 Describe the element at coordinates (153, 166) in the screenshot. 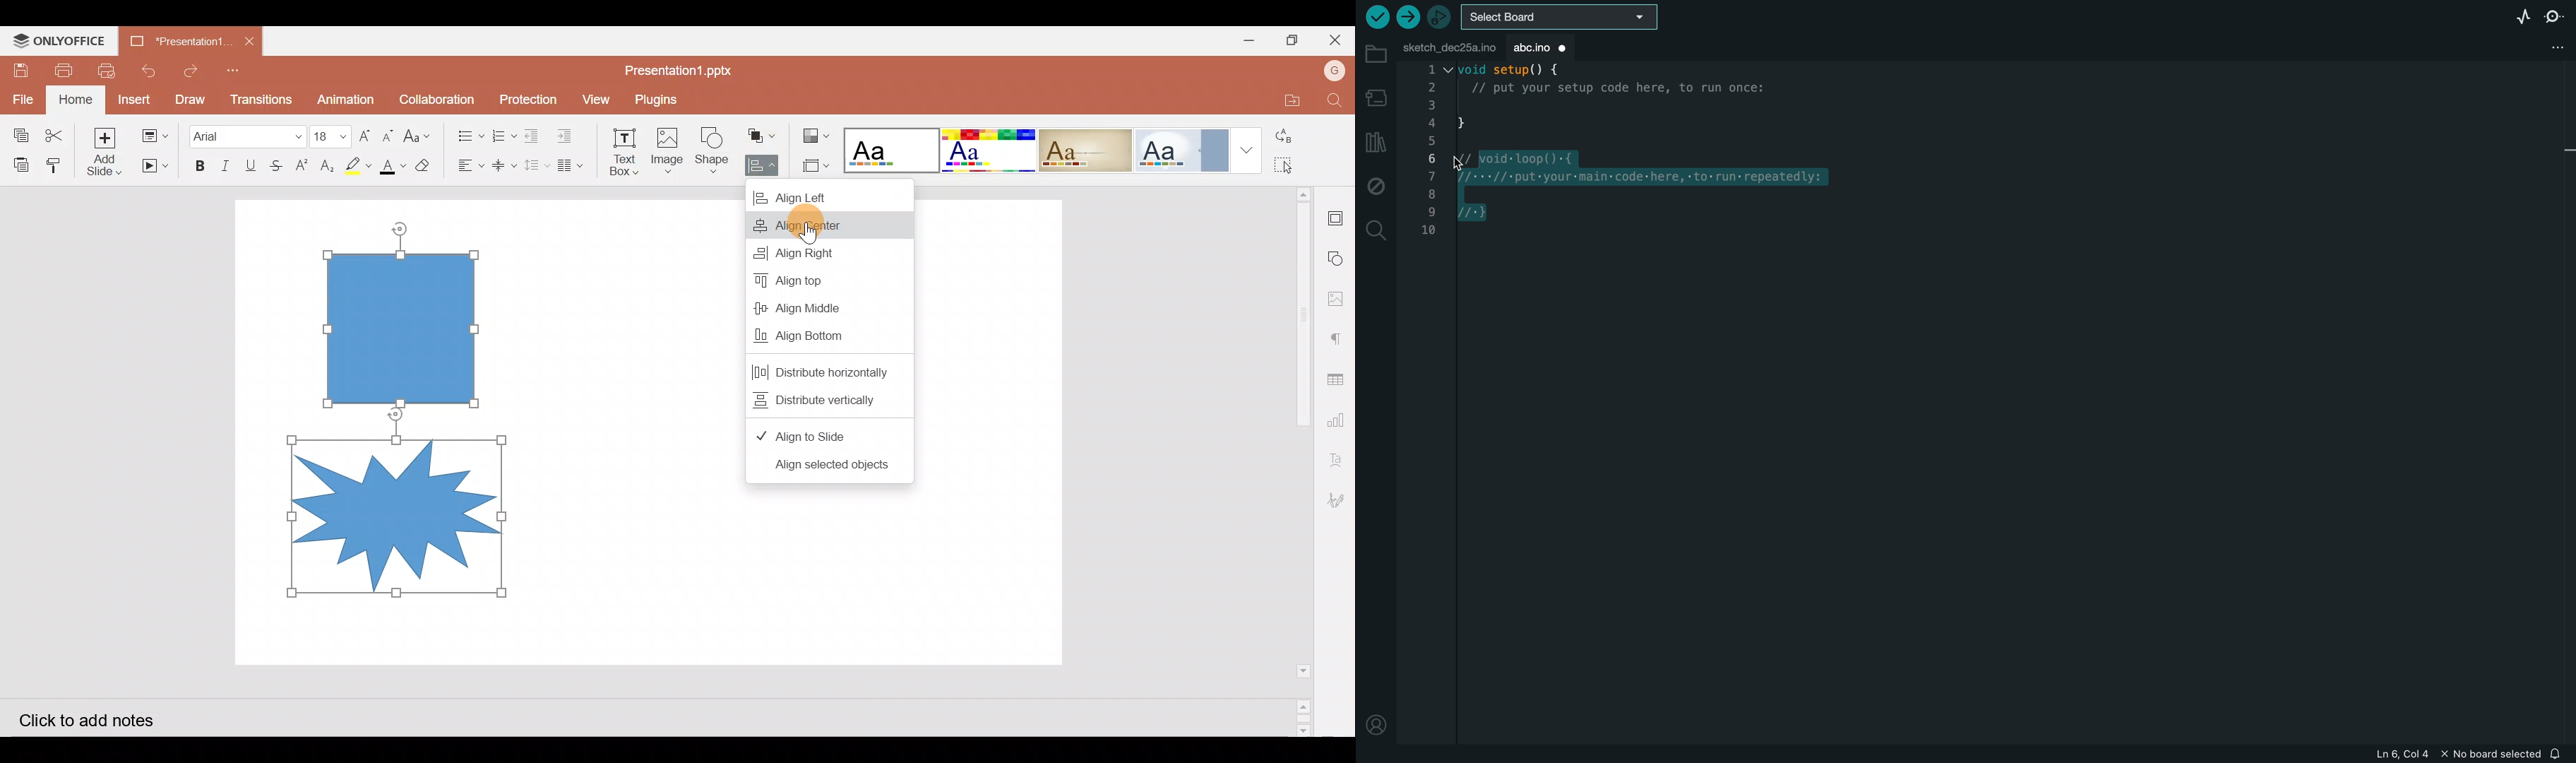

I see `Start slideshow` at that location.